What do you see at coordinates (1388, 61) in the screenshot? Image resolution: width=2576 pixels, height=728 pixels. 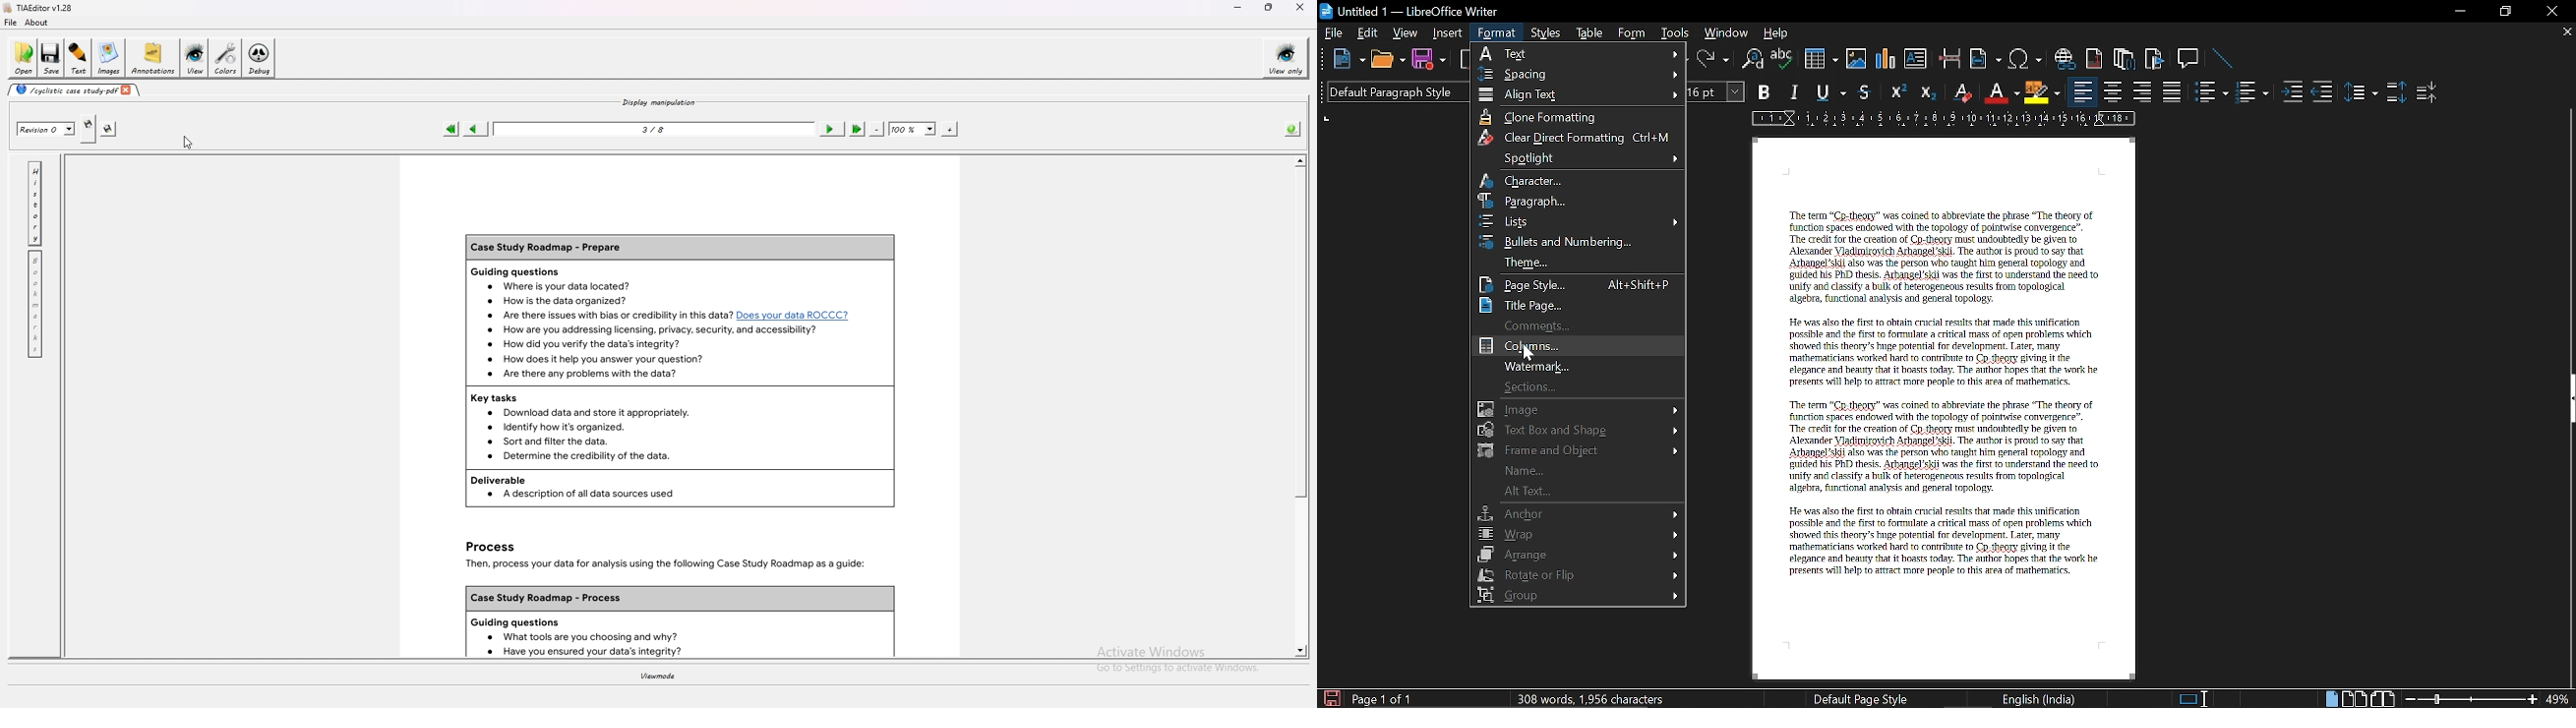 I see `Open` at bounding box center [1388, 61].